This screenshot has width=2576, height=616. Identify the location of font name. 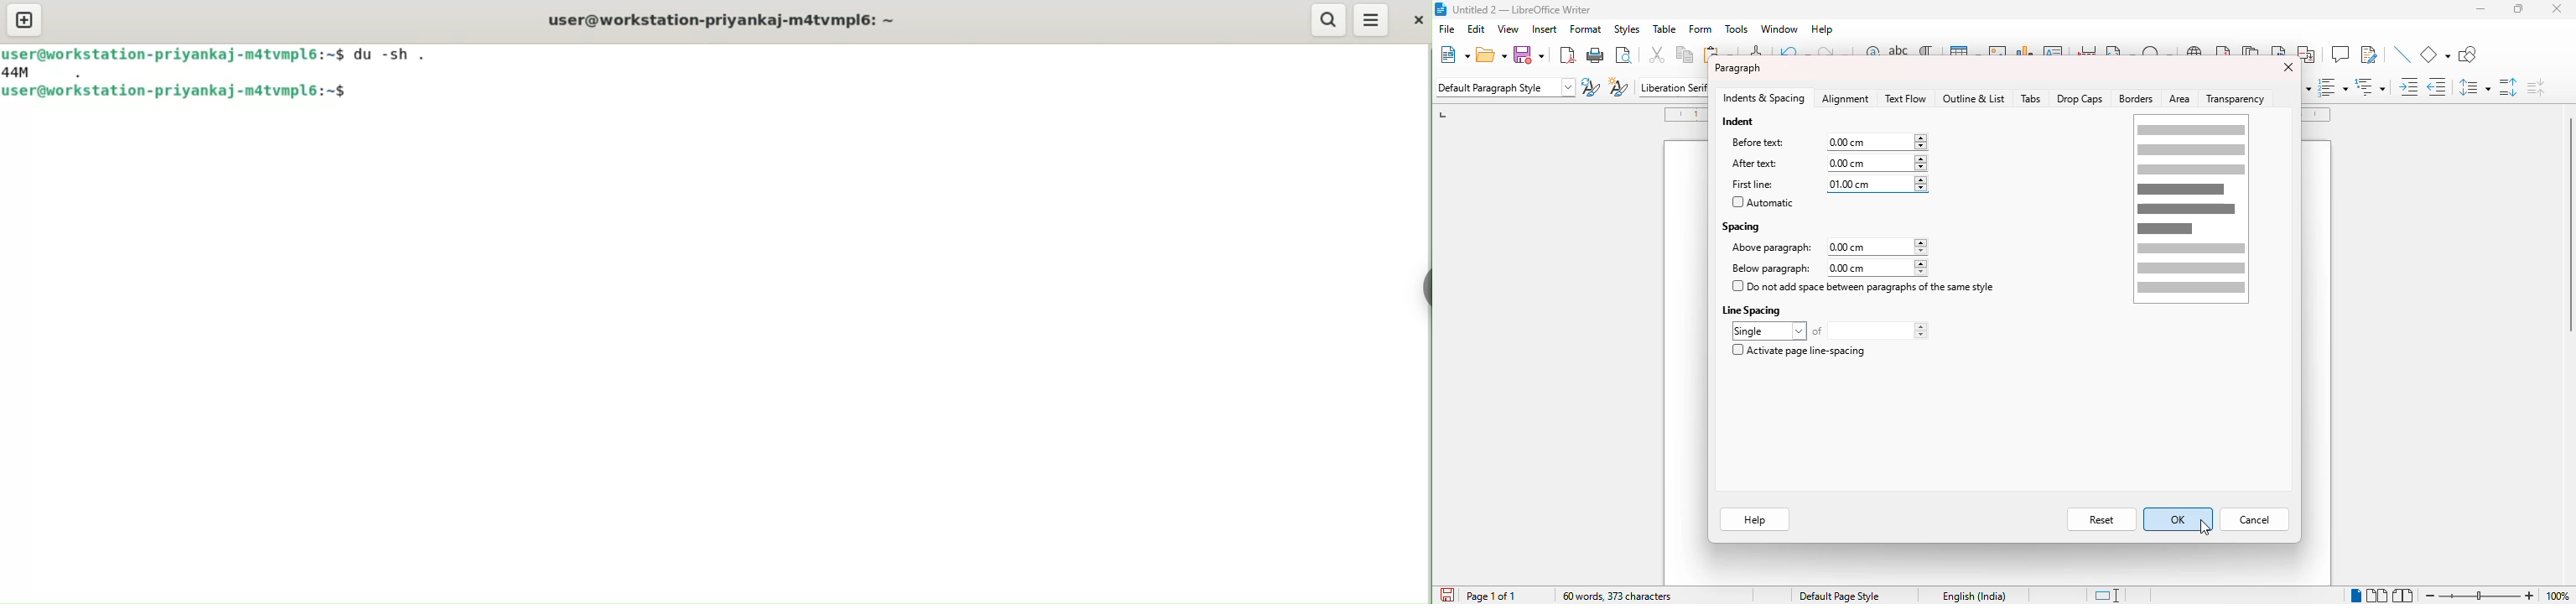
(1672, 86).